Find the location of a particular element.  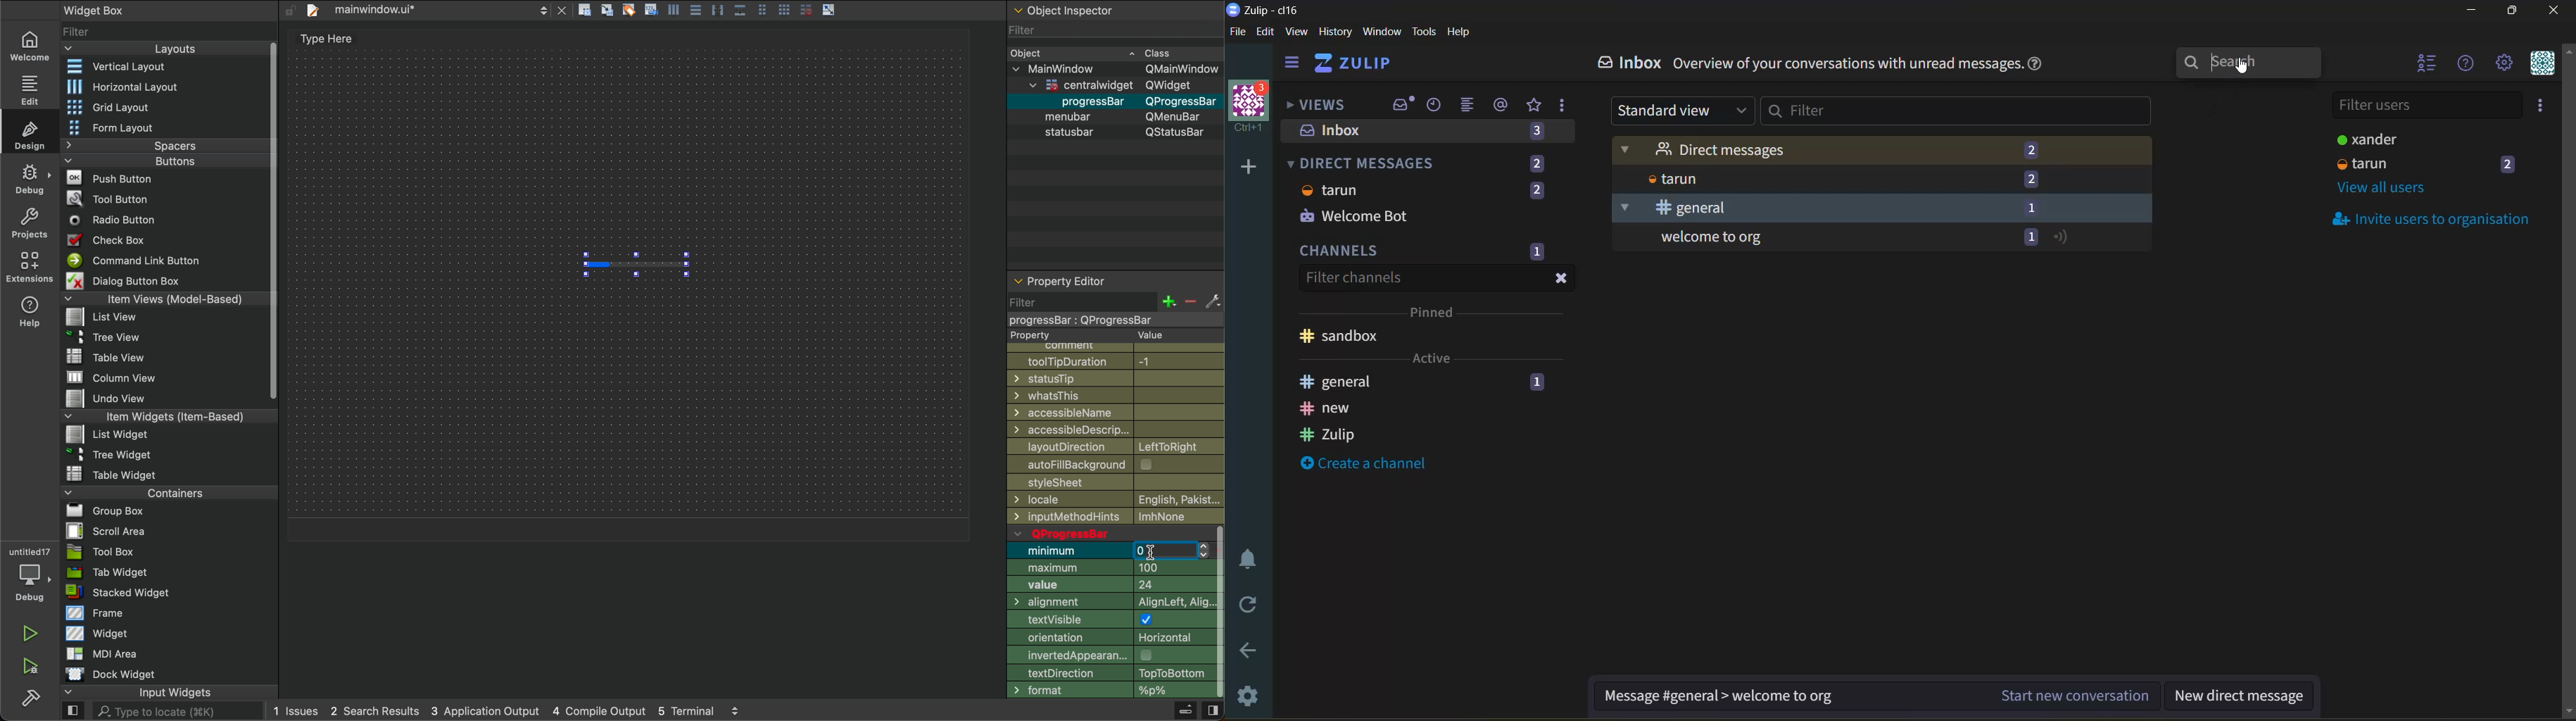

inbox is located at coordinates (1337, 130).